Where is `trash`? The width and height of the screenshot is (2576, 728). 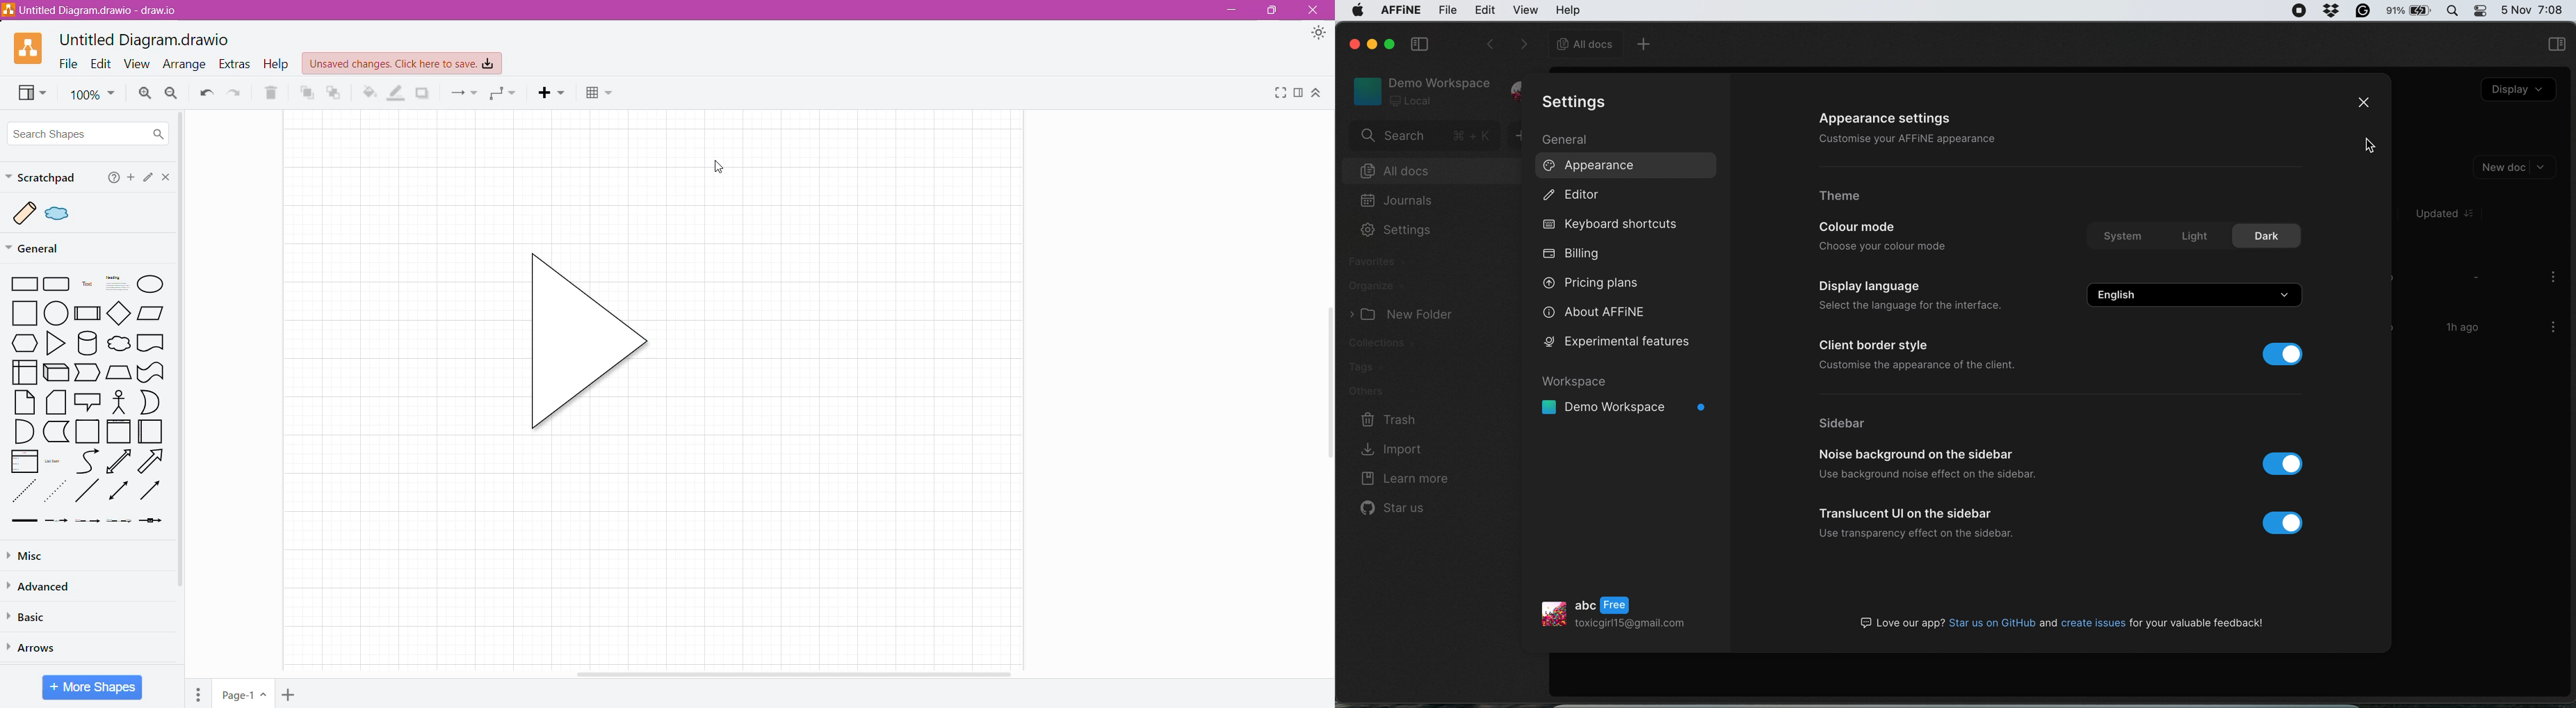
trash is located at coordinates (1391, 422).